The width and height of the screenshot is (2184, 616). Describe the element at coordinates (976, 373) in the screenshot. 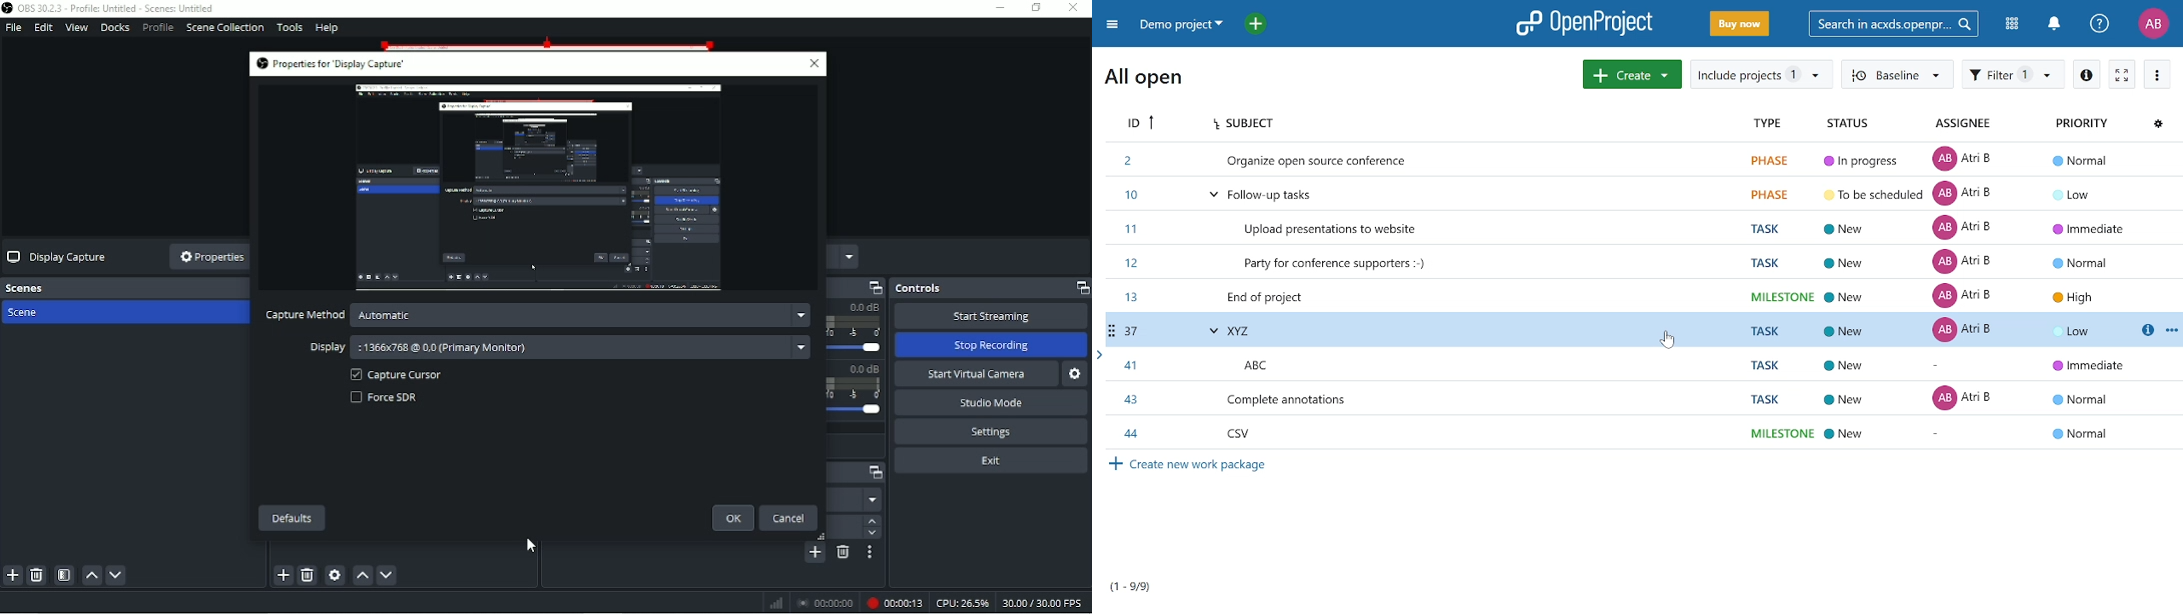

I see `Start virtual camera` at that location.